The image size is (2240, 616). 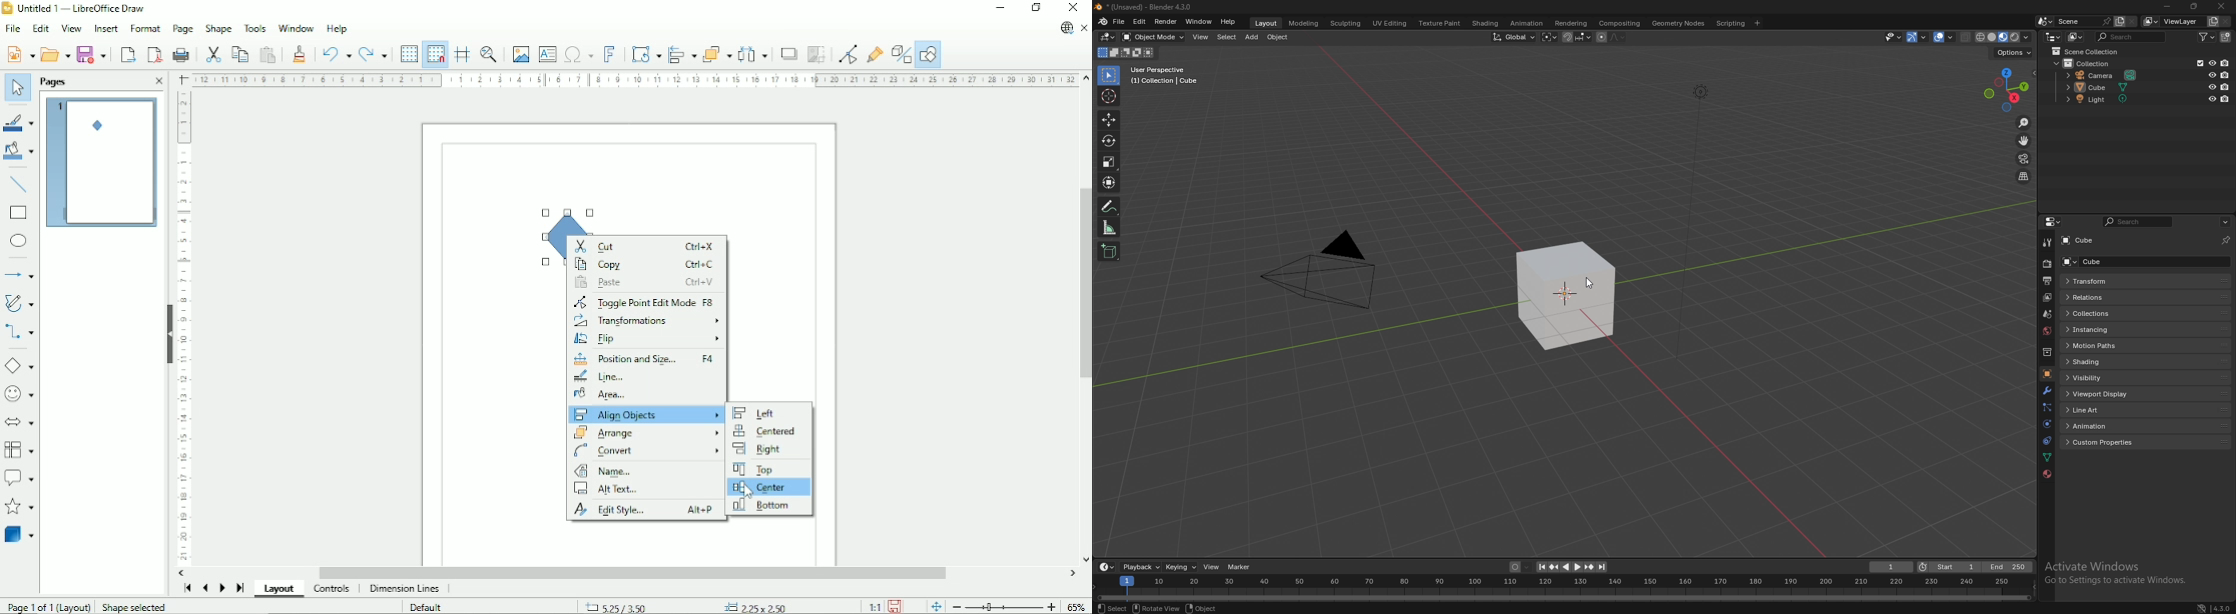 I want to click on Copy, so click(x=645, y=265).